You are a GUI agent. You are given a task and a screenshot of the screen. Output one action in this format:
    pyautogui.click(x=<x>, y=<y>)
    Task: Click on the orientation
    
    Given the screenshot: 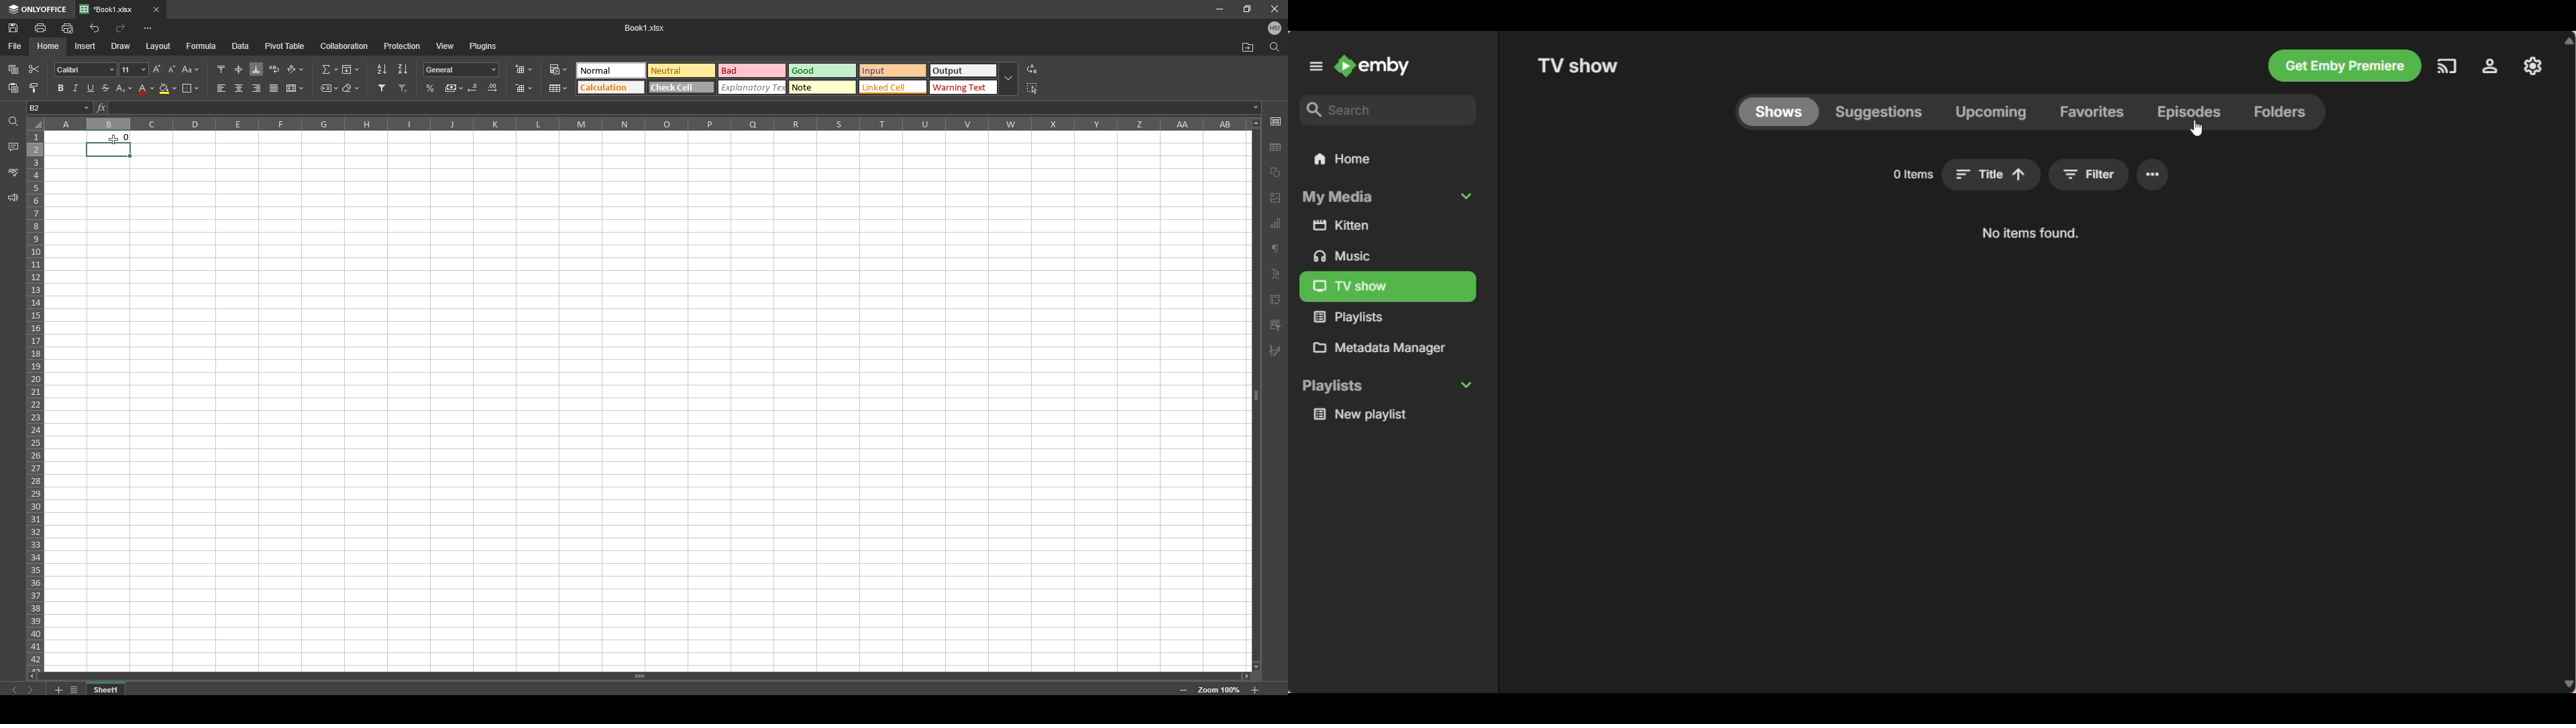 What is the action you would take?
    pyautogui.click(x=297, y=69)
    